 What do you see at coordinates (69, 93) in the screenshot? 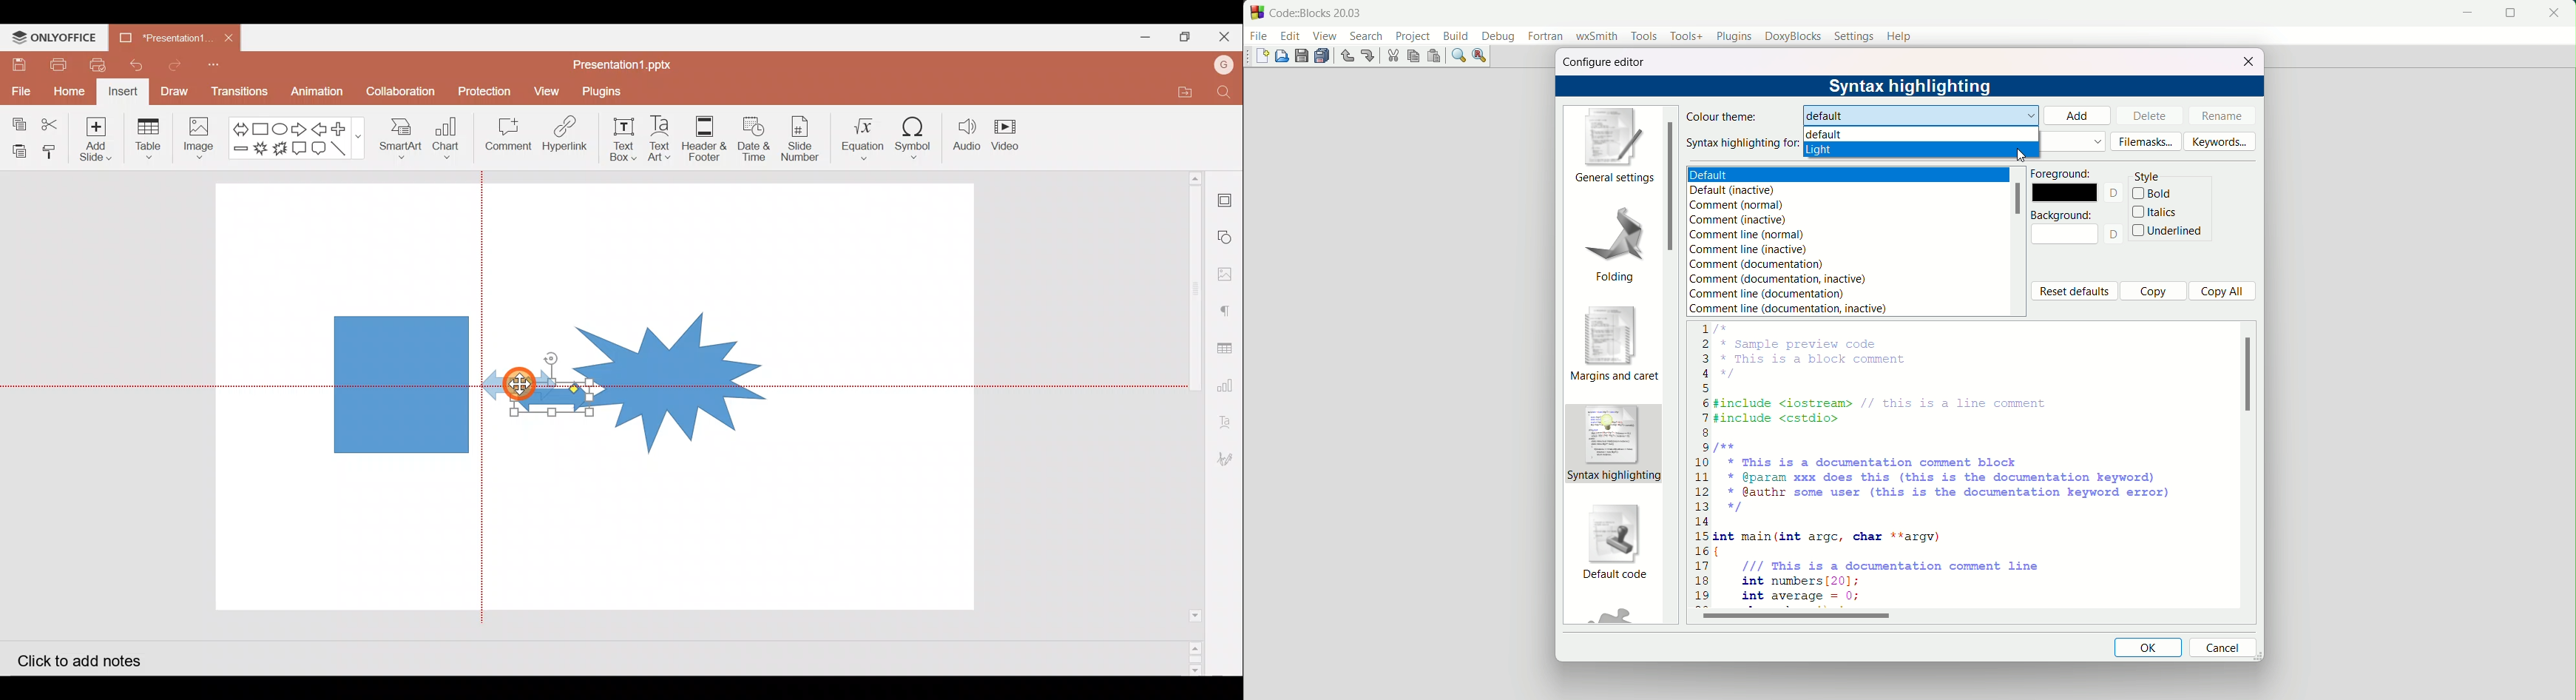
I see `Home` at bounding box center [69, 93].